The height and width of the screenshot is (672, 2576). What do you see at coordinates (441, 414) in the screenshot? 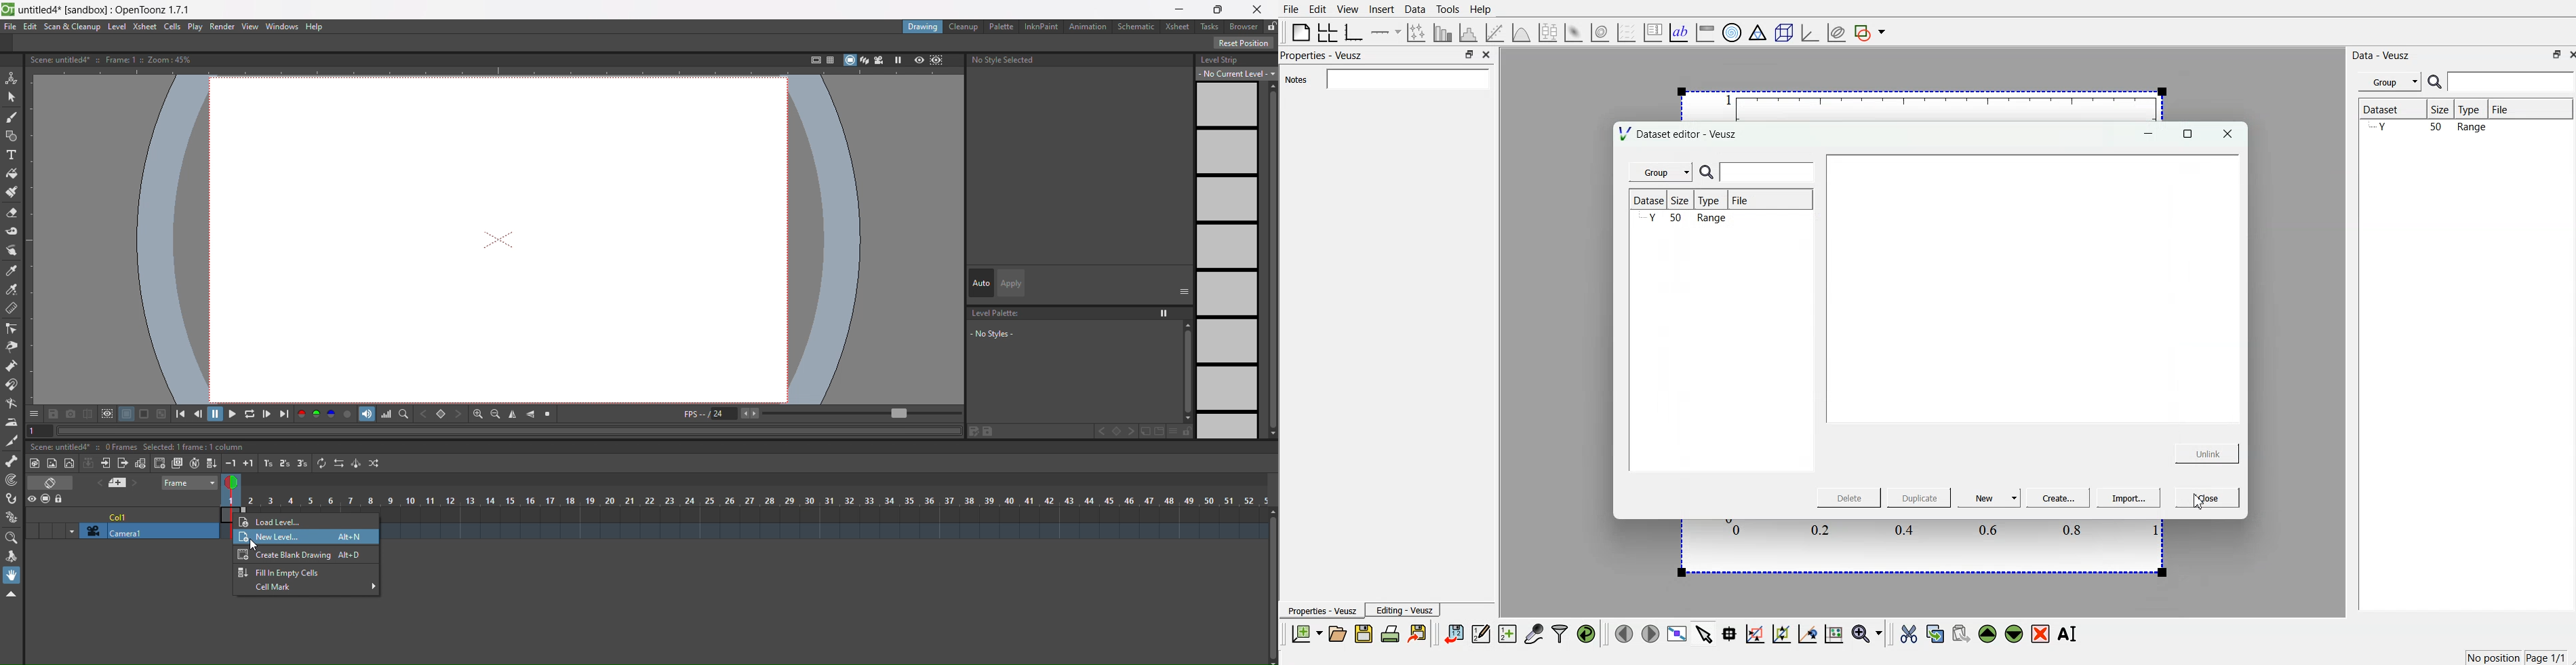
I see `set key` at bounding box center [441, 414].